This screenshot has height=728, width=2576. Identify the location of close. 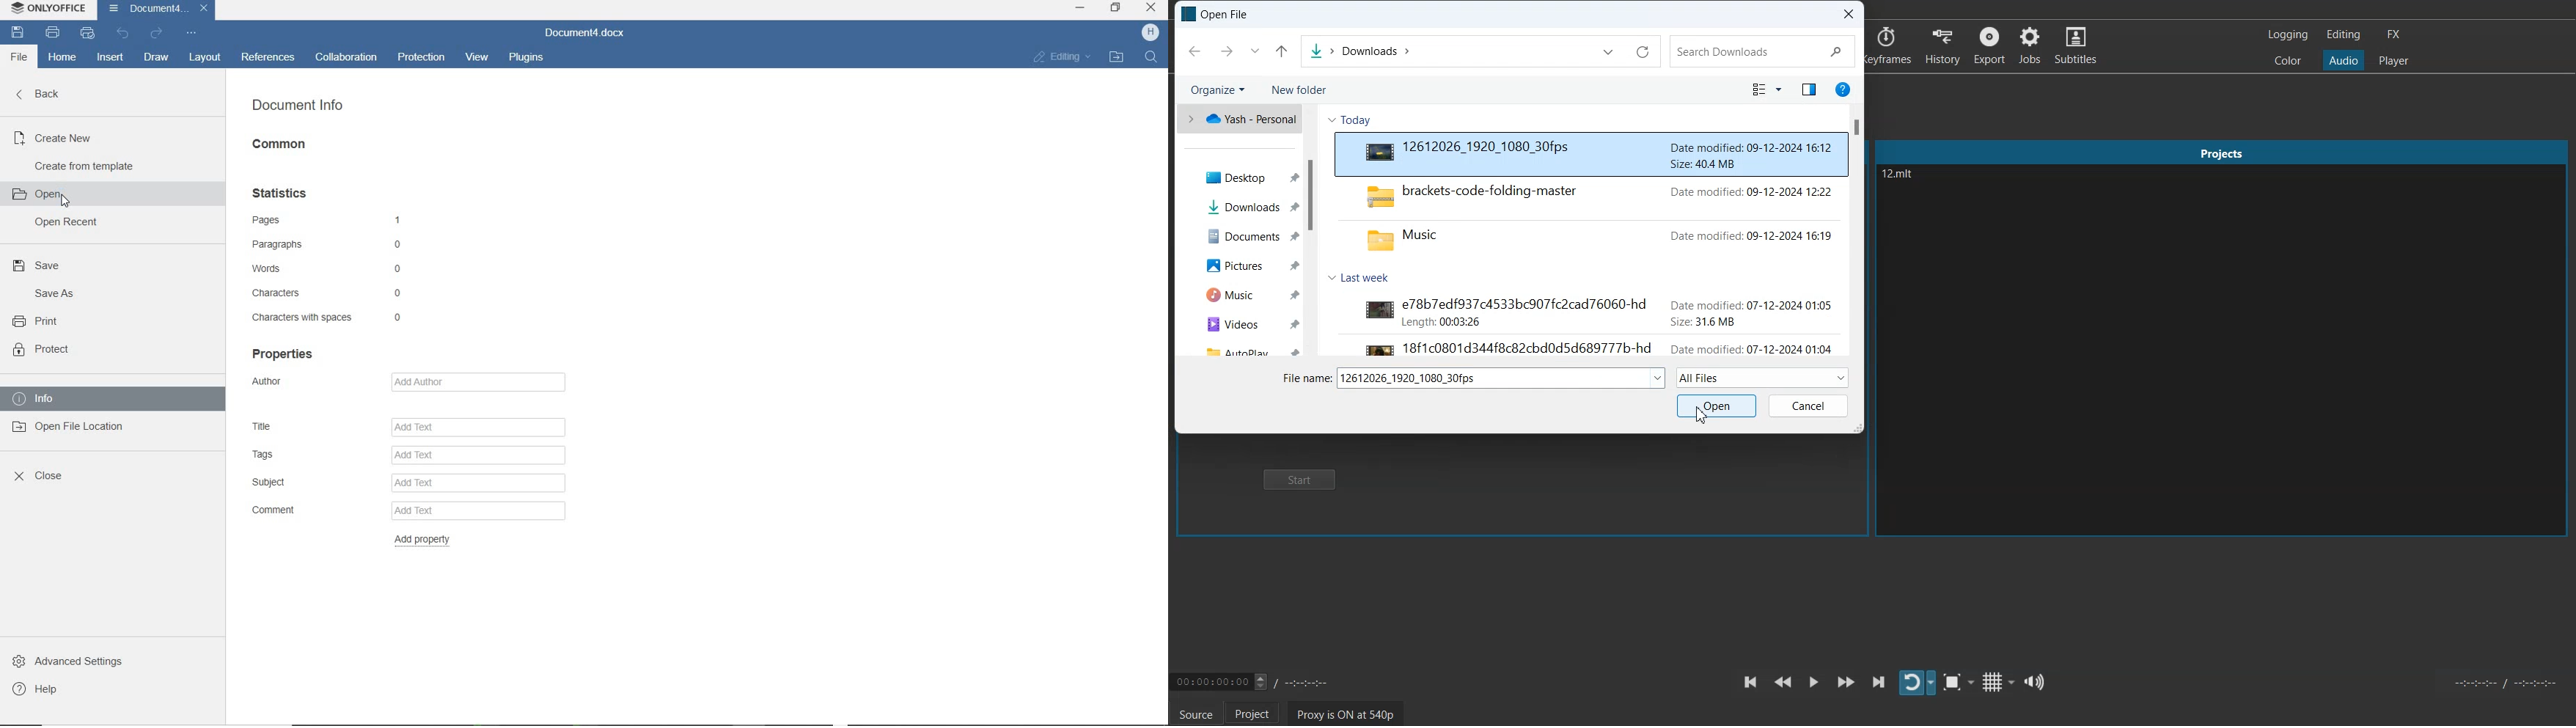
(1151, 7).